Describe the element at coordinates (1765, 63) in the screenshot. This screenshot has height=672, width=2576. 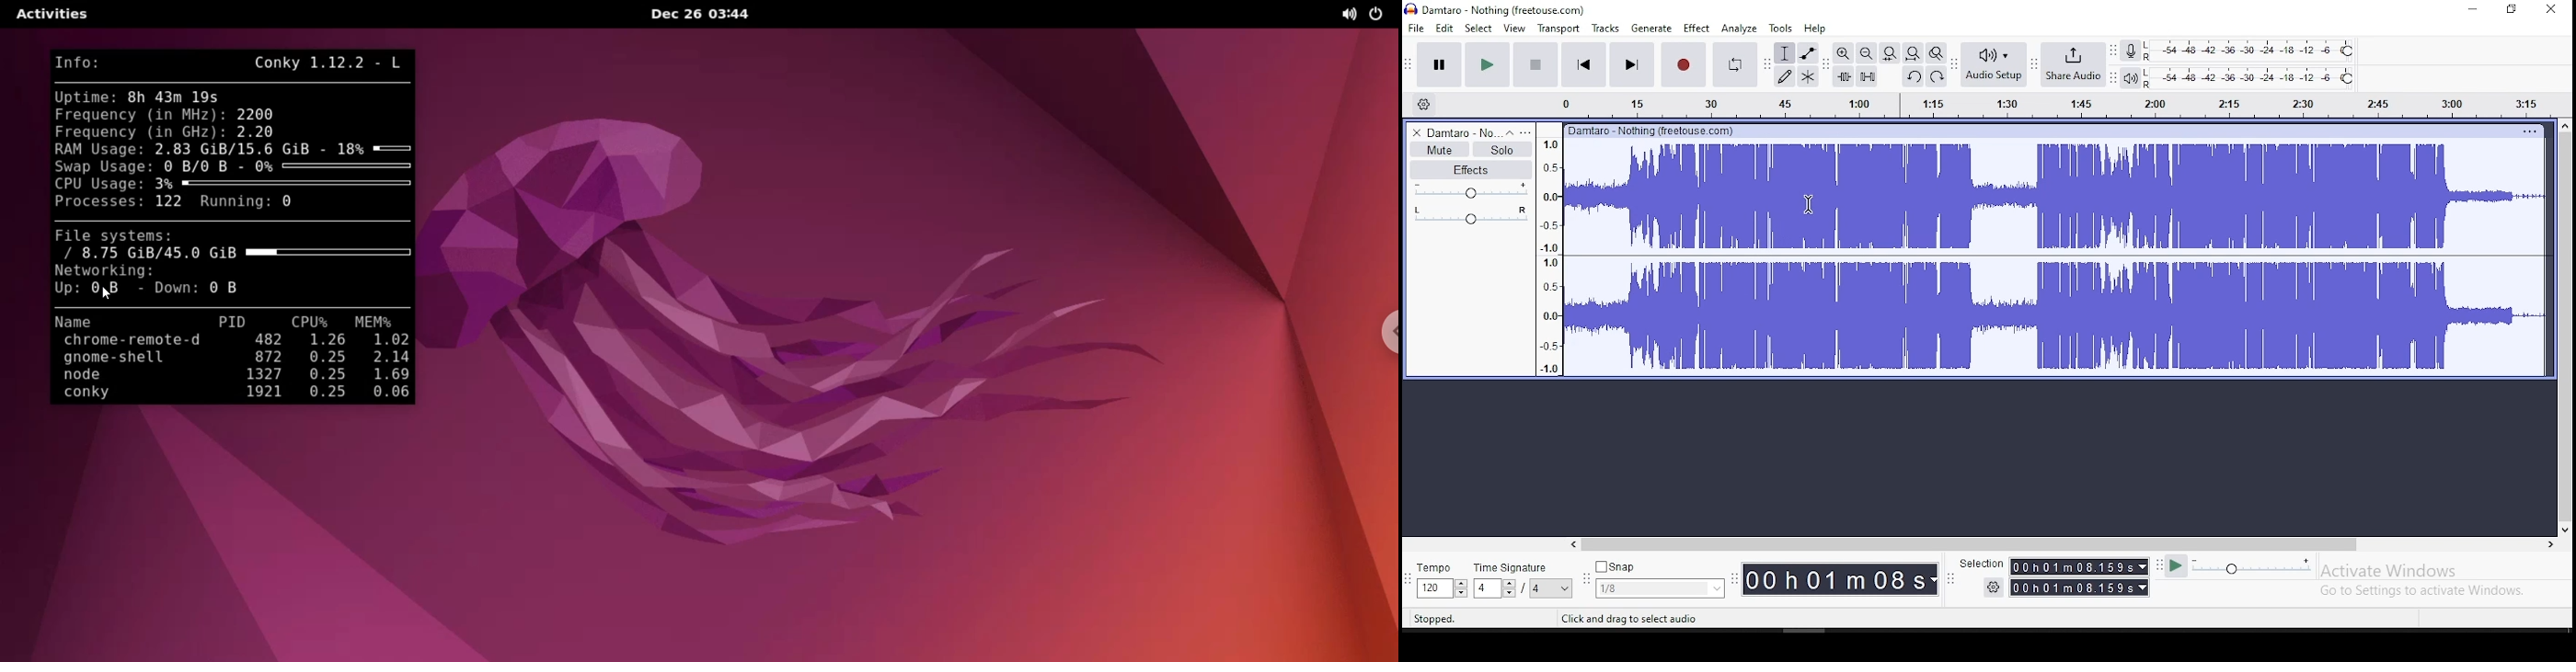
I see `` at that location.